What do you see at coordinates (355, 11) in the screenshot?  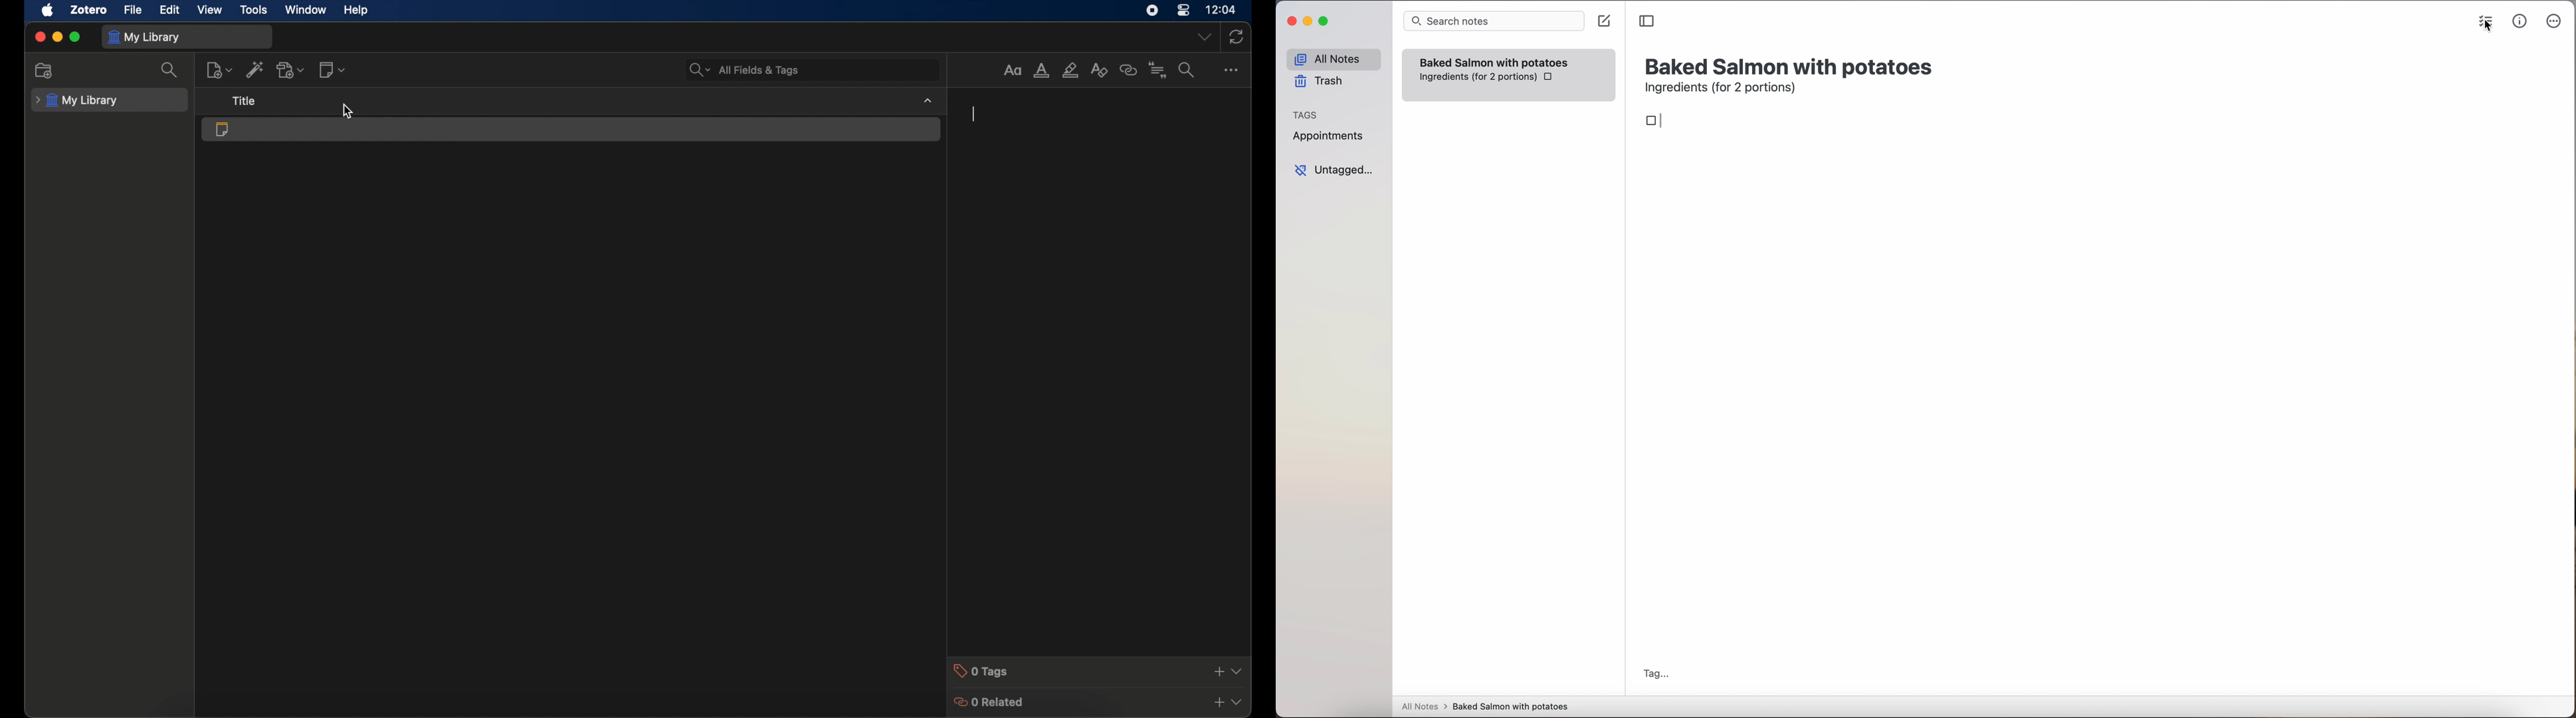 I see `help` at bounding box center [355, 11].